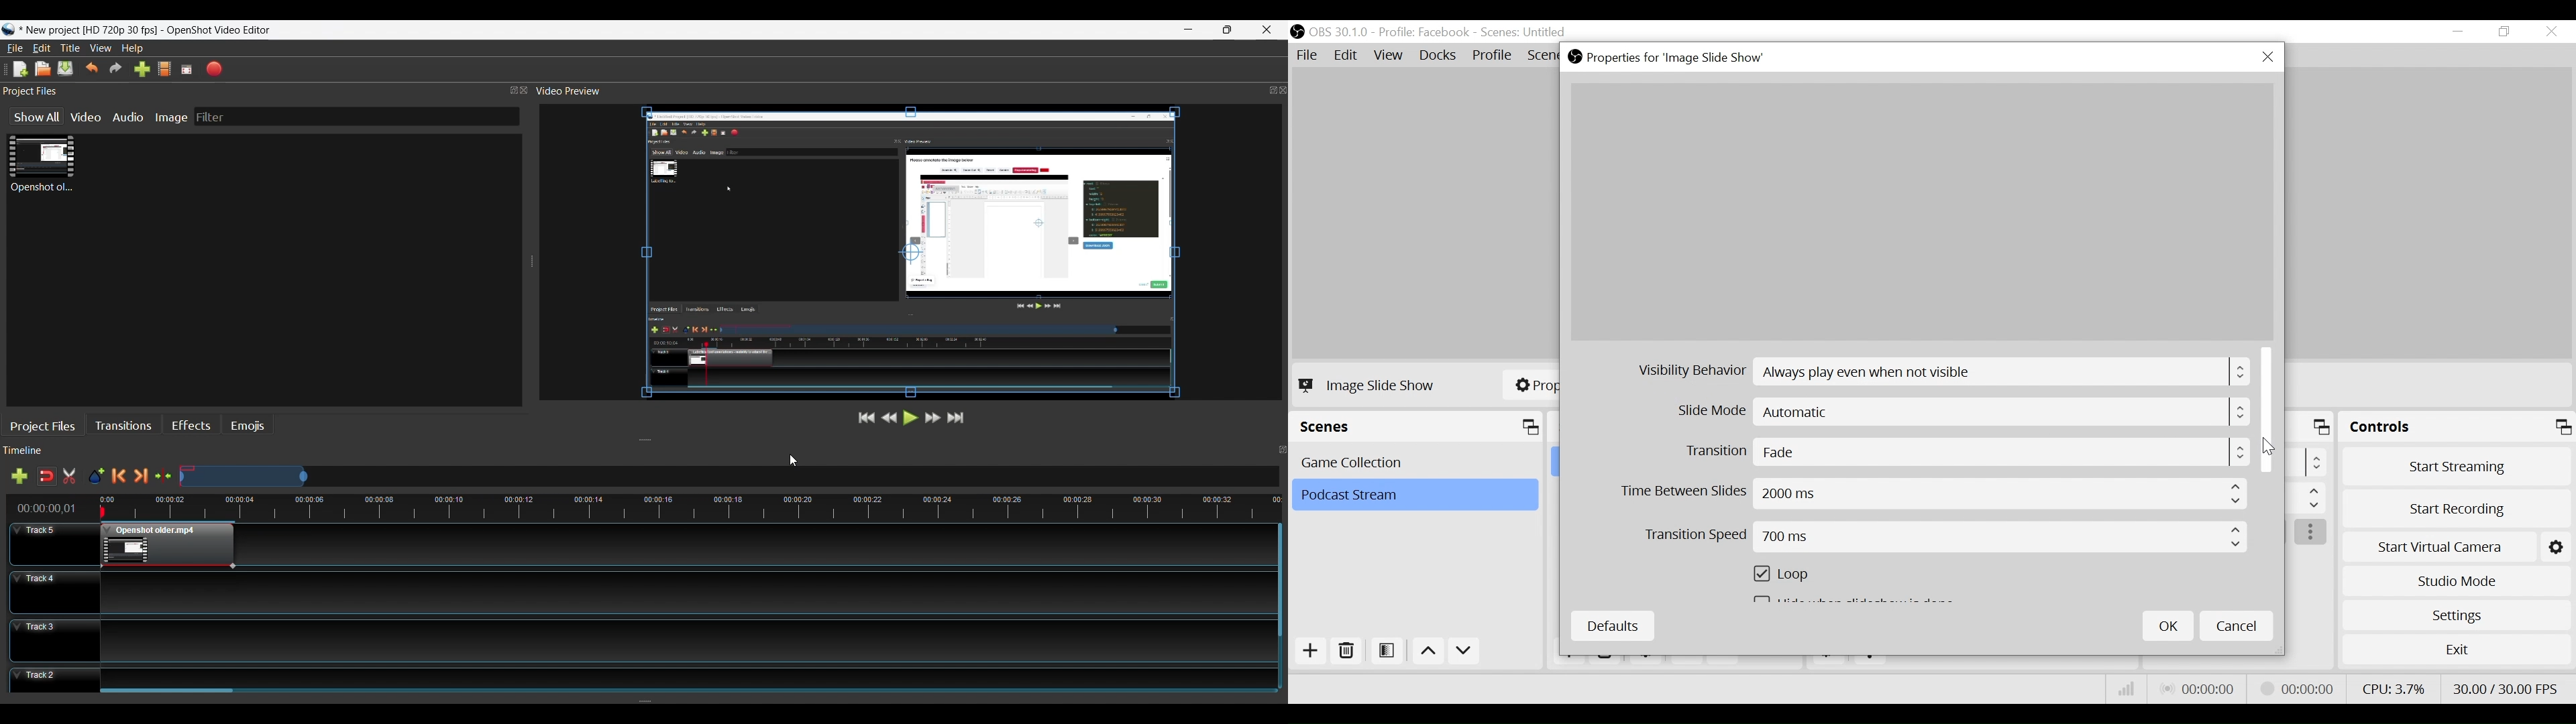  What do you see at coordinates (2457, 652) in the screenshot?
I see `Exit` at bounding box center [2457, 652].